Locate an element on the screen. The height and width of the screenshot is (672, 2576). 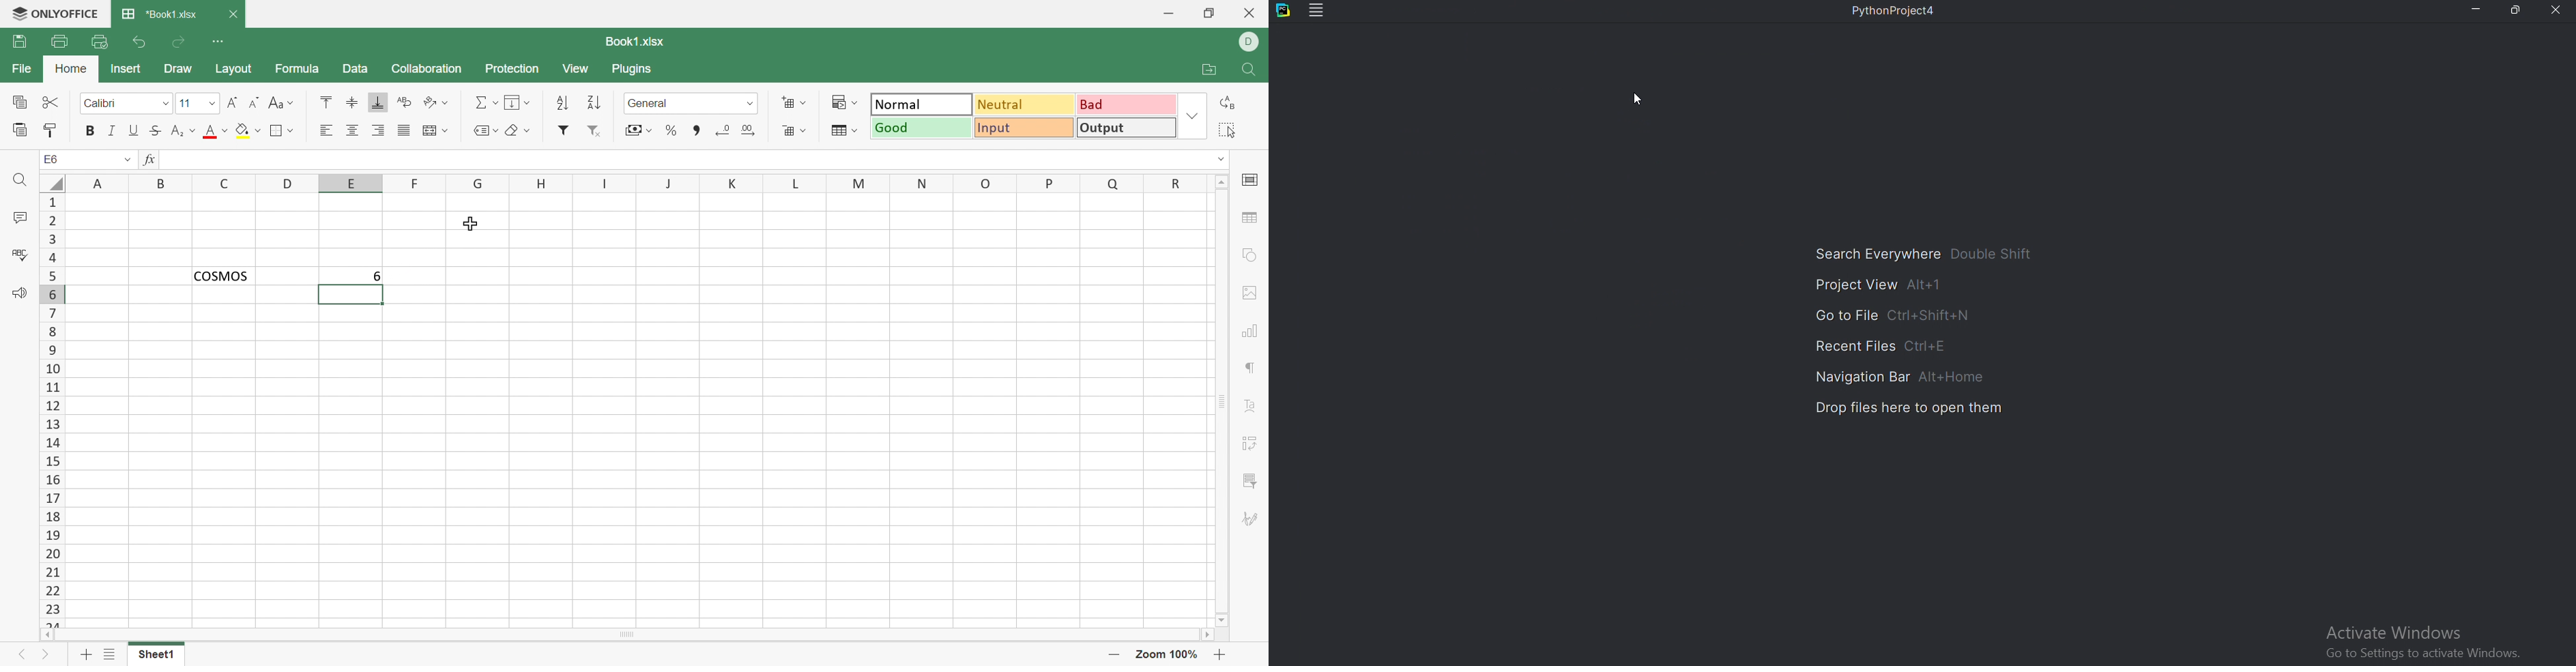
Restore down is located at coordinates (1212, 15).